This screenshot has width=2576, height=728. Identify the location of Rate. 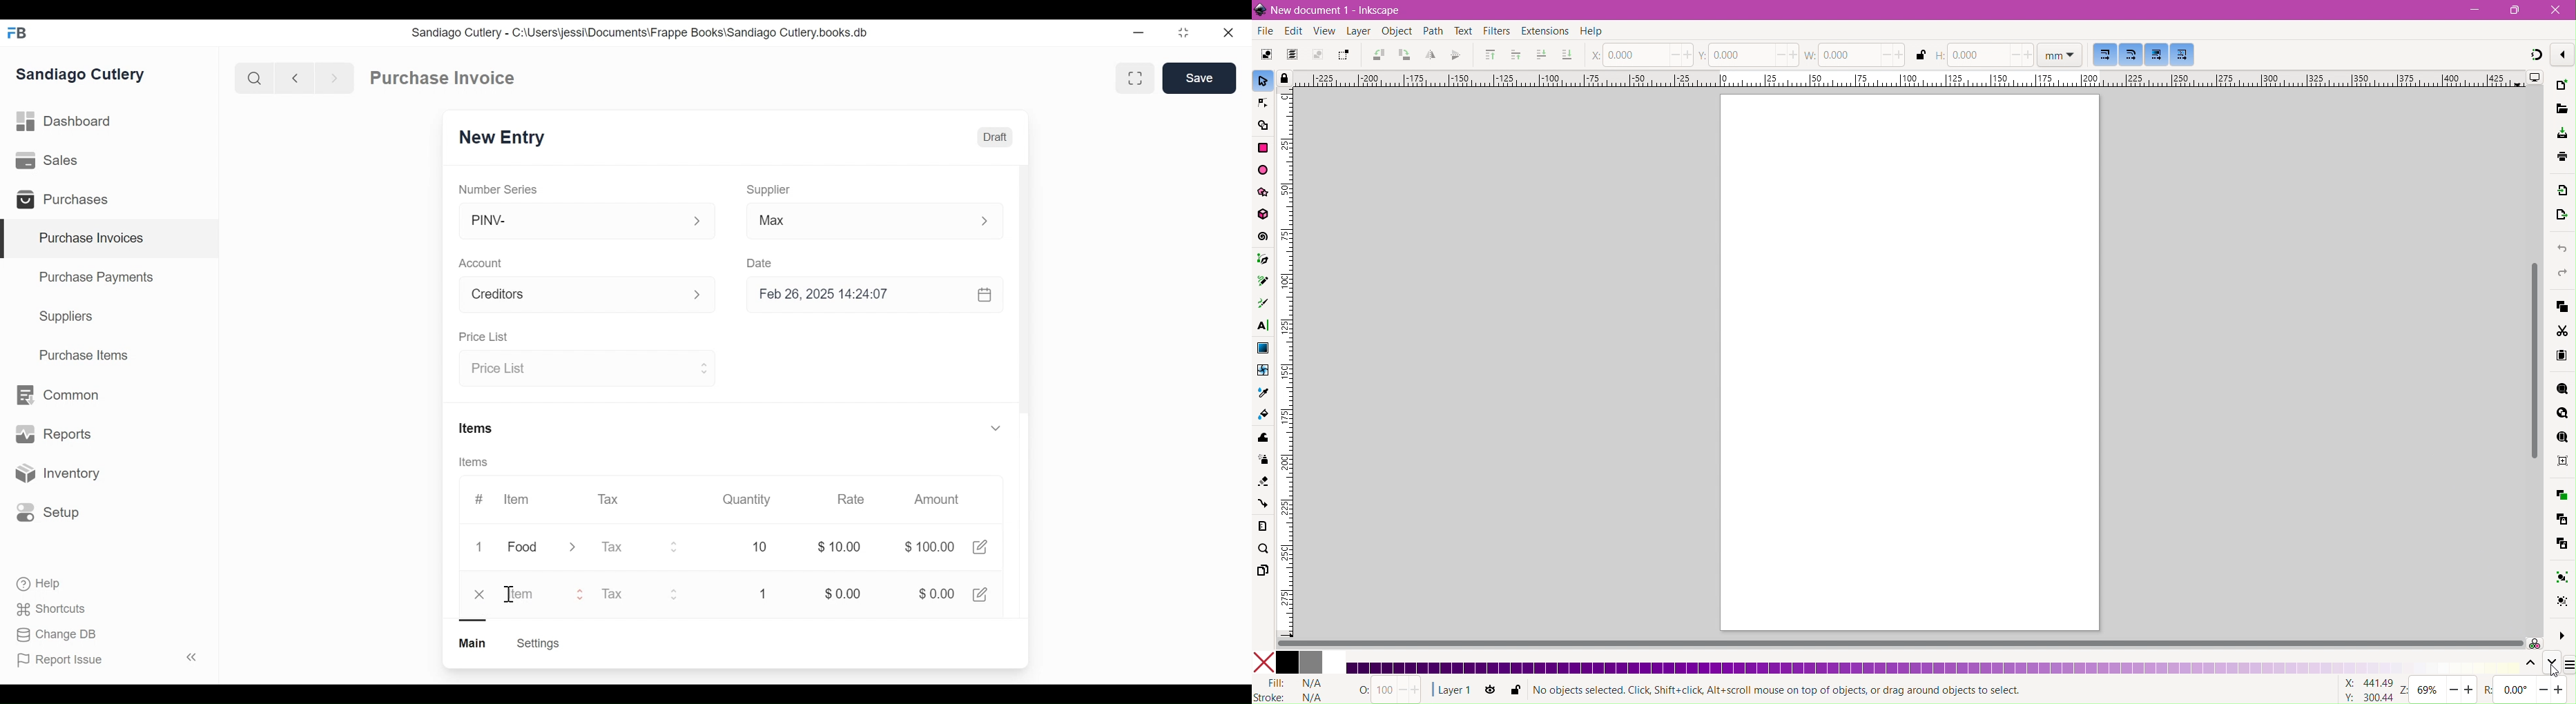
(850, 499).